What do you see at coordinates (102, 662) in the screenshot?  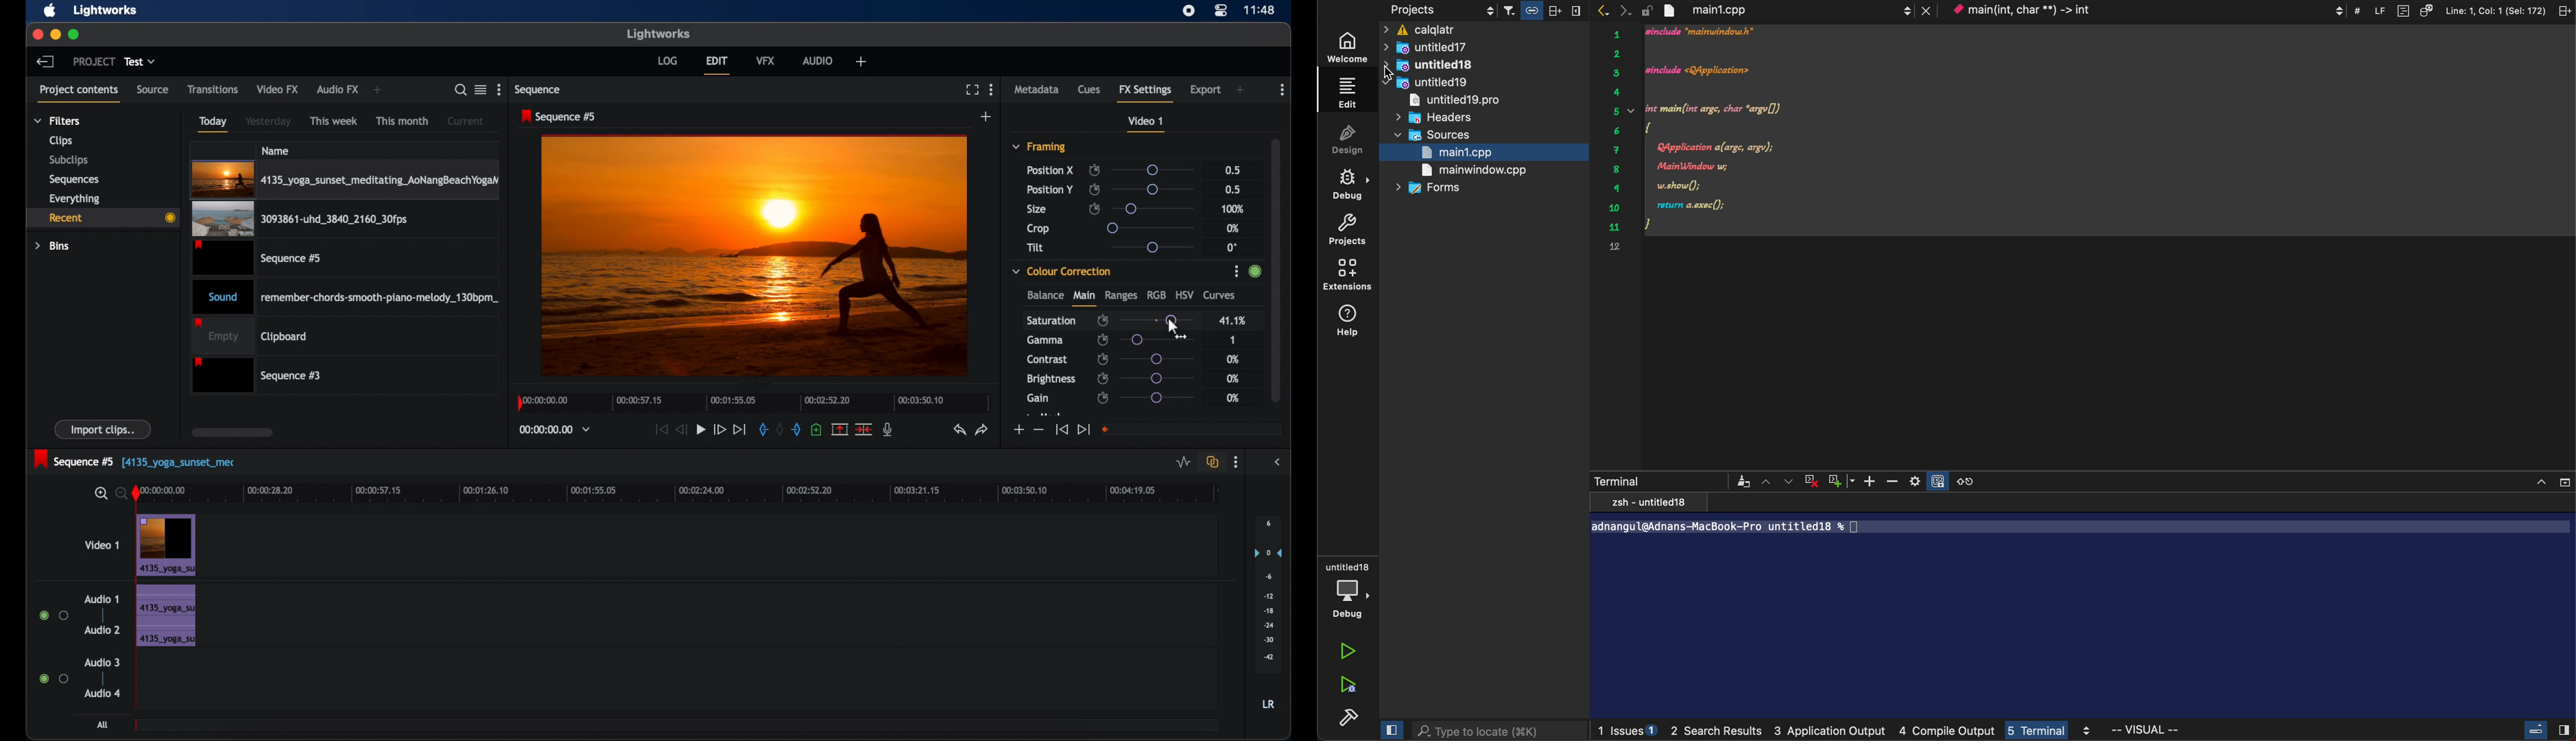 I see `audio 3` at bounding box center [102, 662].